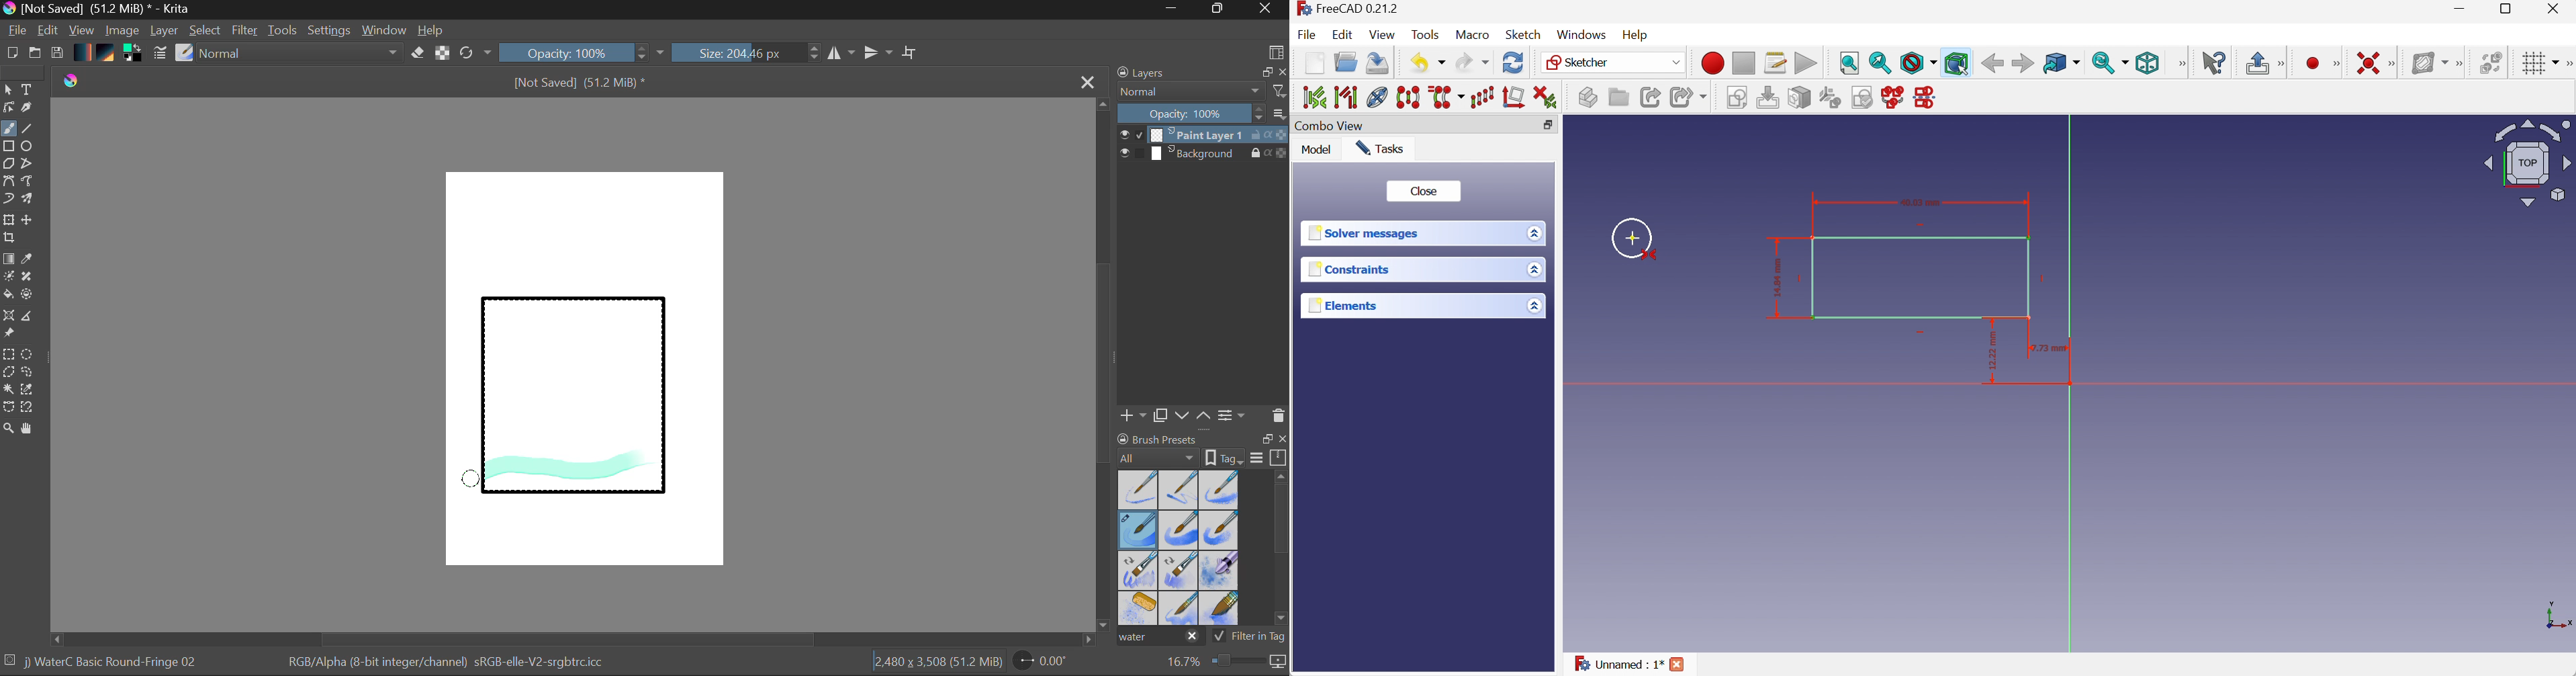 Image resolution: width=2576 pixels, height=700 pixels. I want to click on Save, so click(1376, 64).